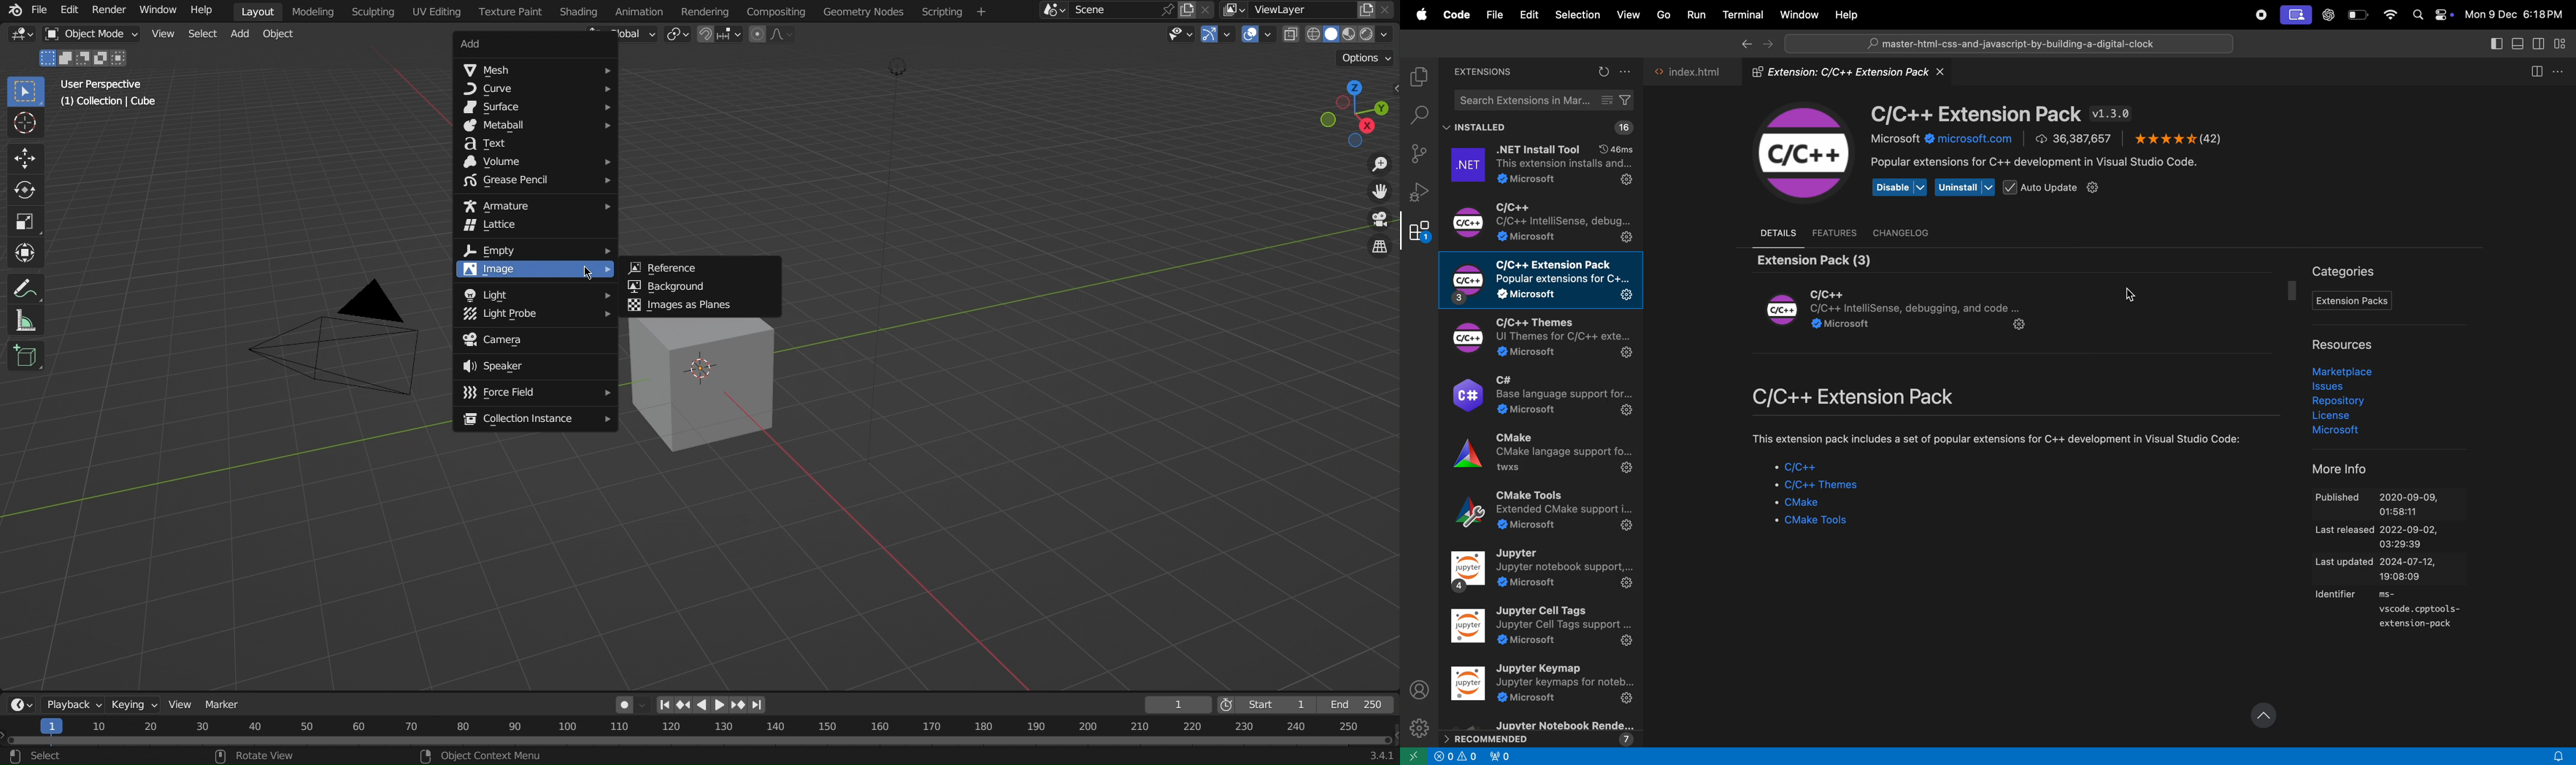 The width and height of the screenshot is (2576, 784). What do you see at coordinates (161, 36) in the screenshot?
I see `View` at bounding box center [161, 36].